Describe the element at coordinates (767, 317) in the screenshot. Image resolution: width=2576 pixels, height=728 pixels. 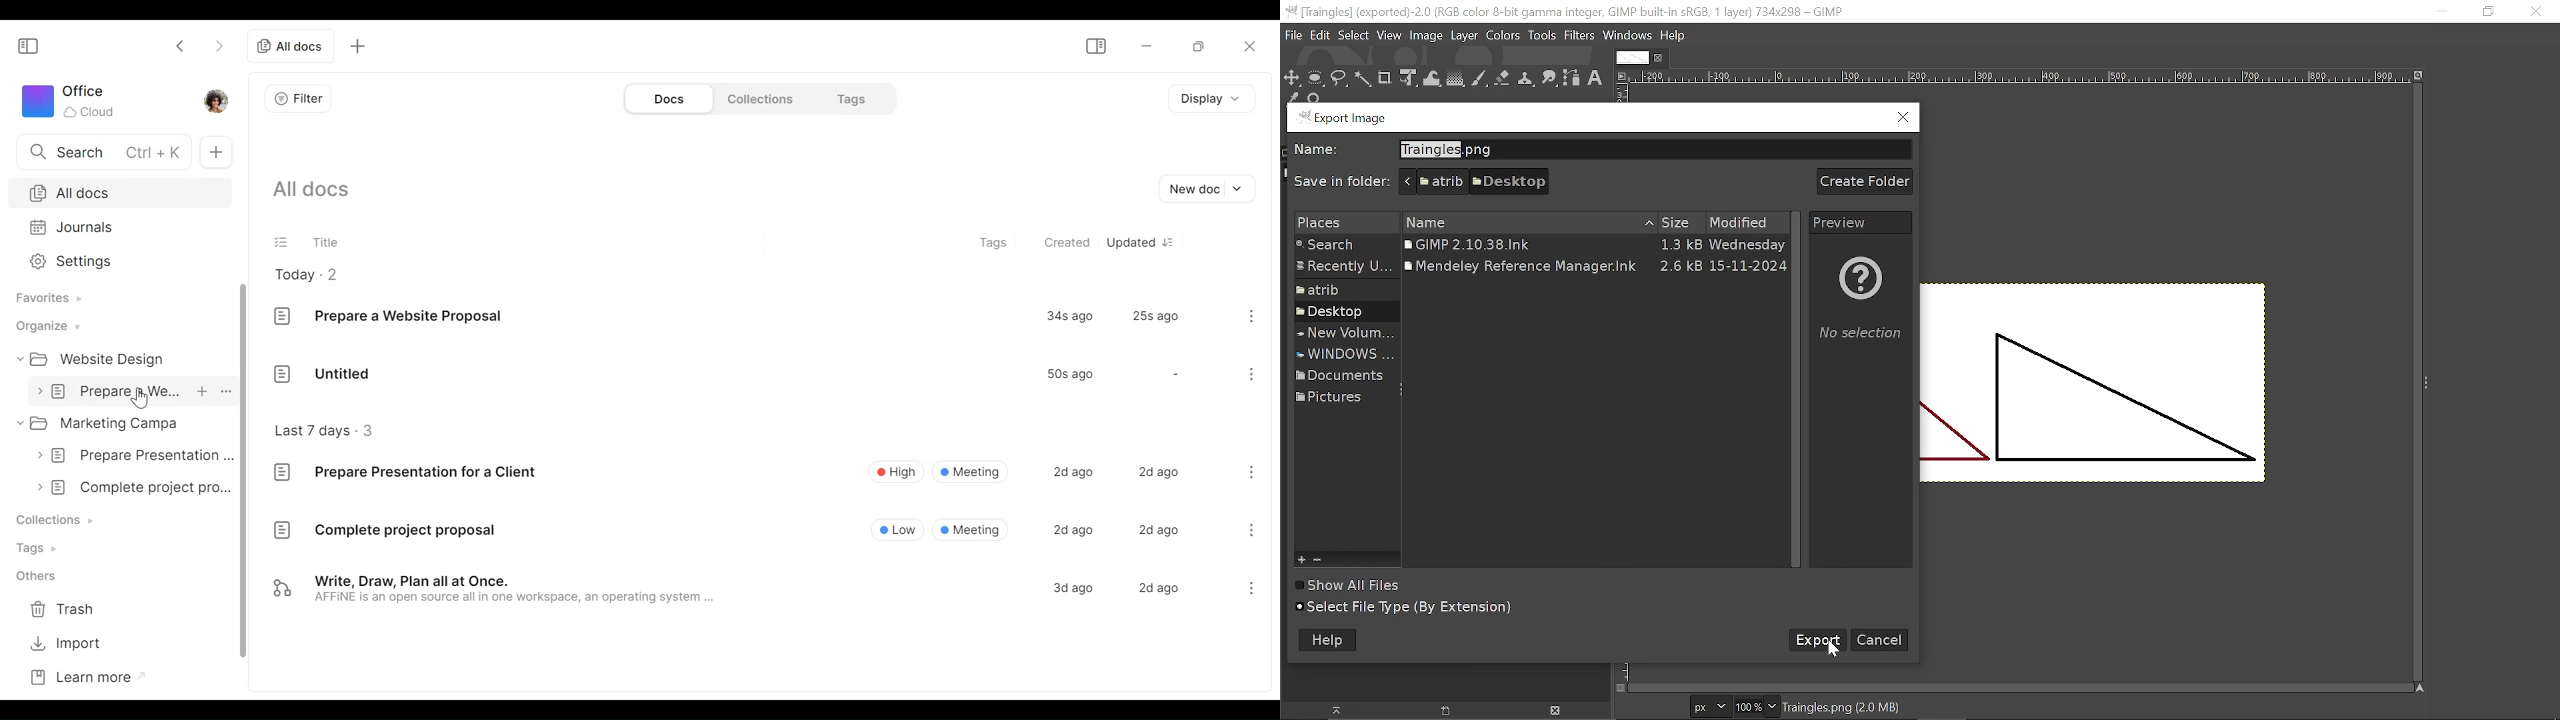
I see `Document` at that location.